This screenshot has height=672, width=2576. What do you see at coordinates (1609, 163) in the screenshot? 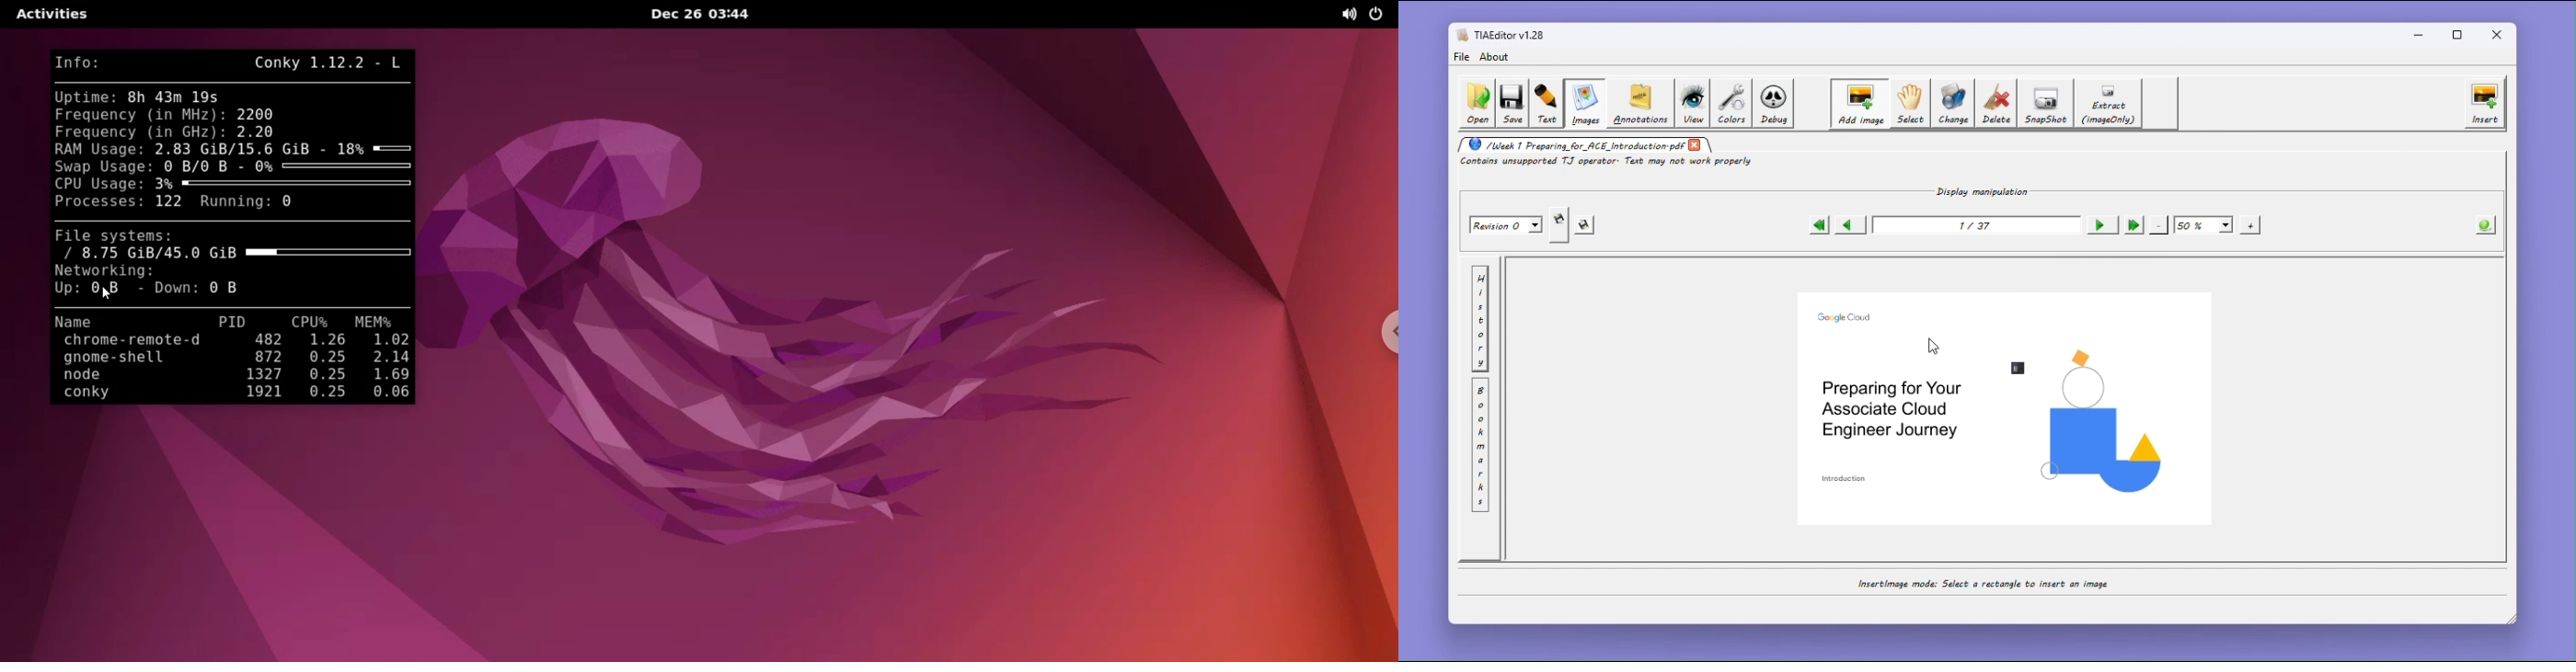
I see `Contains unsupported TJ operator. Text may not work properly` at bounding box center [1609, 163].